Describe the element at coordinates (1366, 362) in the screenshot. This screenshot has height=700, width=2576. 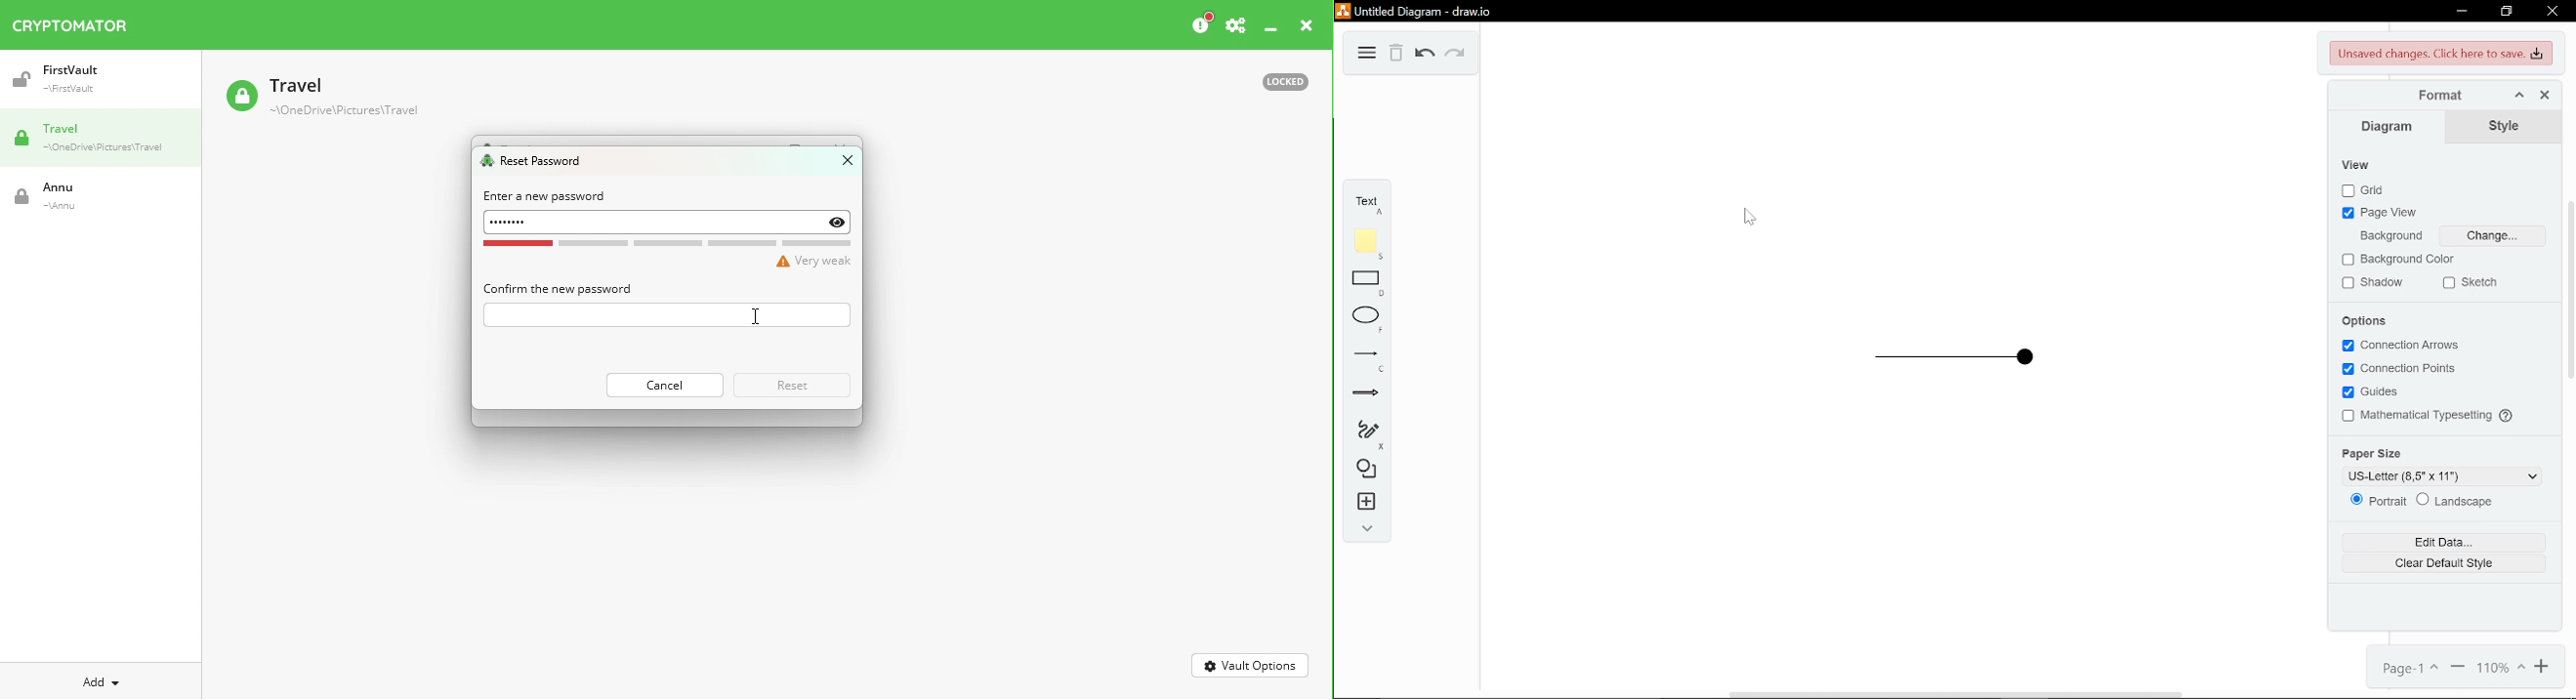
I see `Line` at that location.